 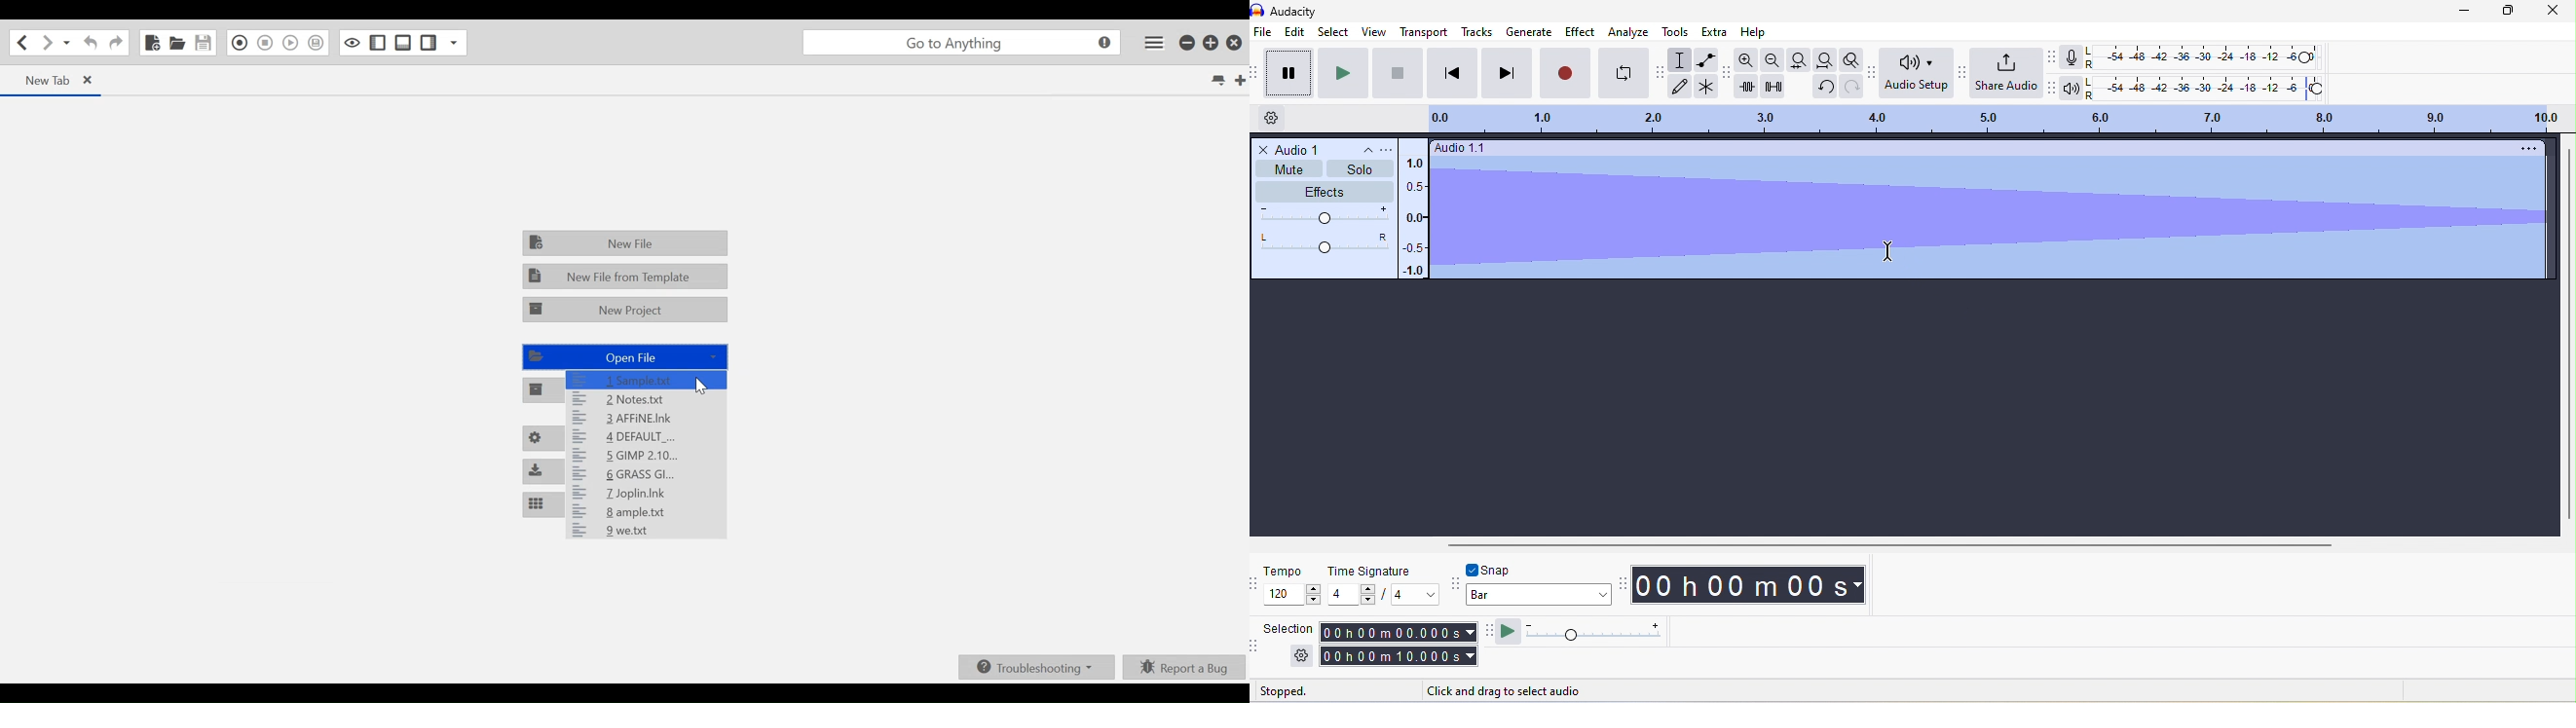 What do you see at coordinates (1540, 597) in the screenshot?
I see `bar` at bounding box center [1540, 597].